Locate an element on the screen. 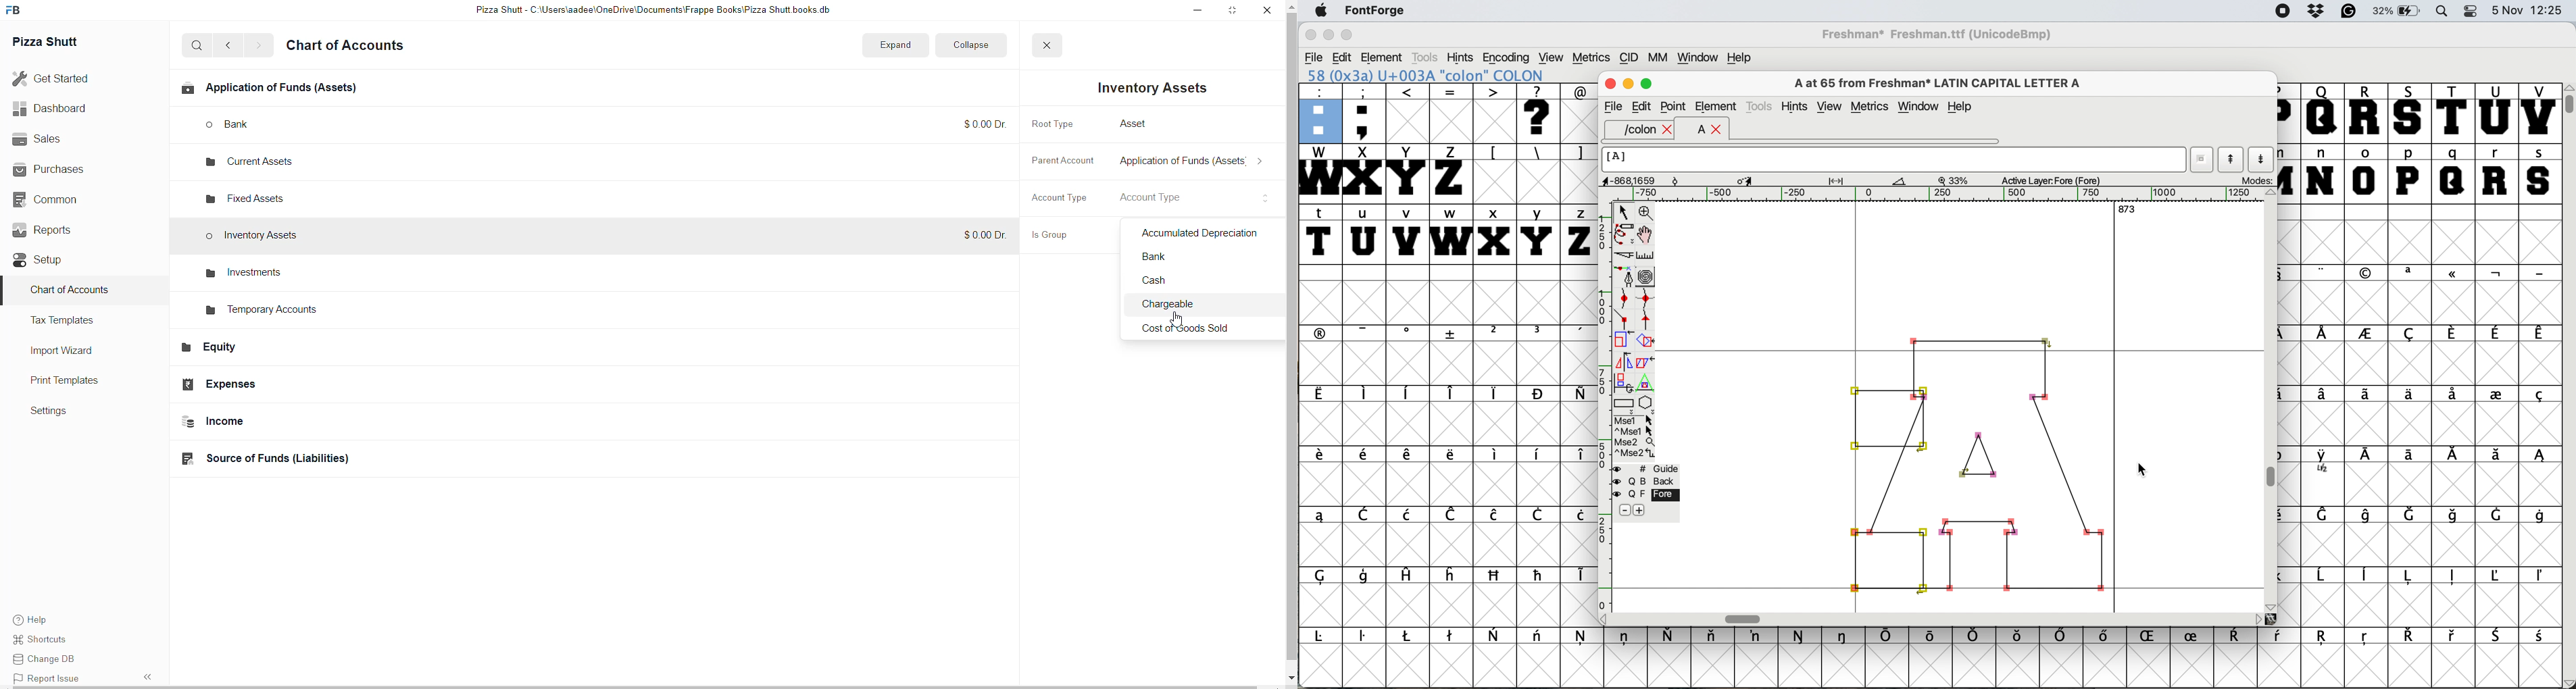 This screenshot has height=700, width=2576. minimize  is located at coordinates (1195, 11).